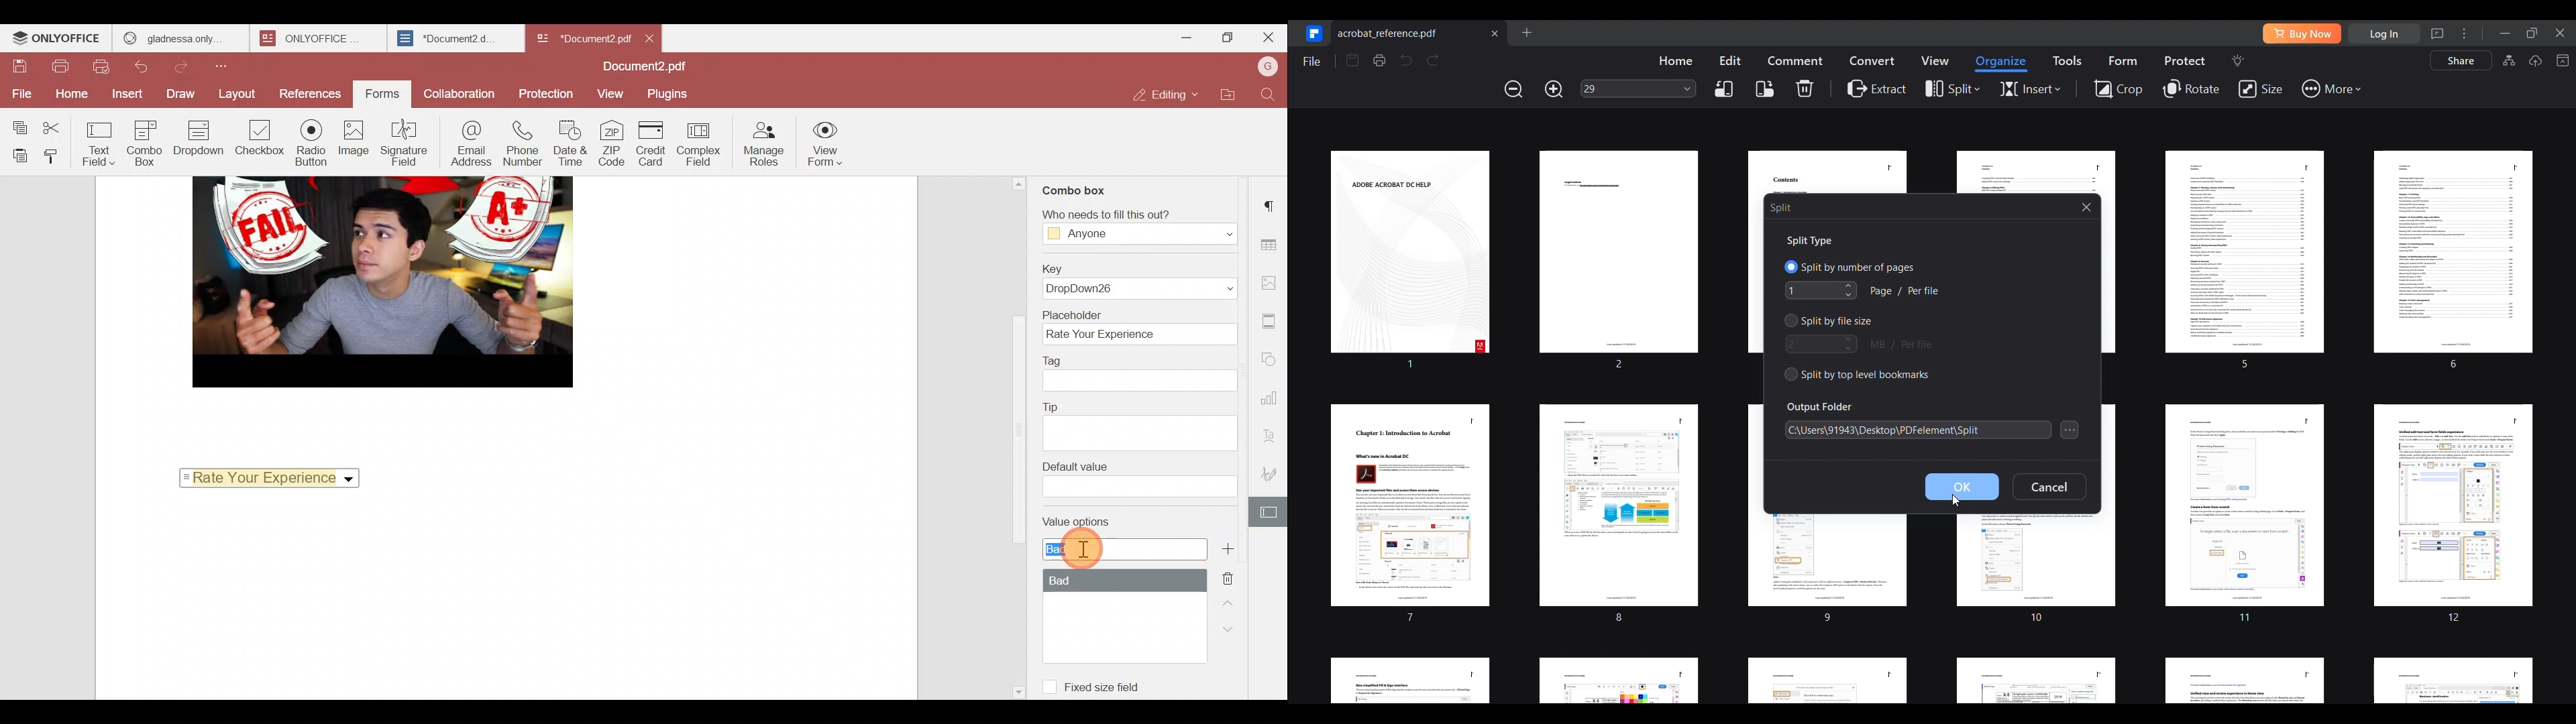 The height and width of the screenshot is (728, 2576). Describe the element at coordinates (1225, 97) in the screenshot. I see `Open file location` at that location.